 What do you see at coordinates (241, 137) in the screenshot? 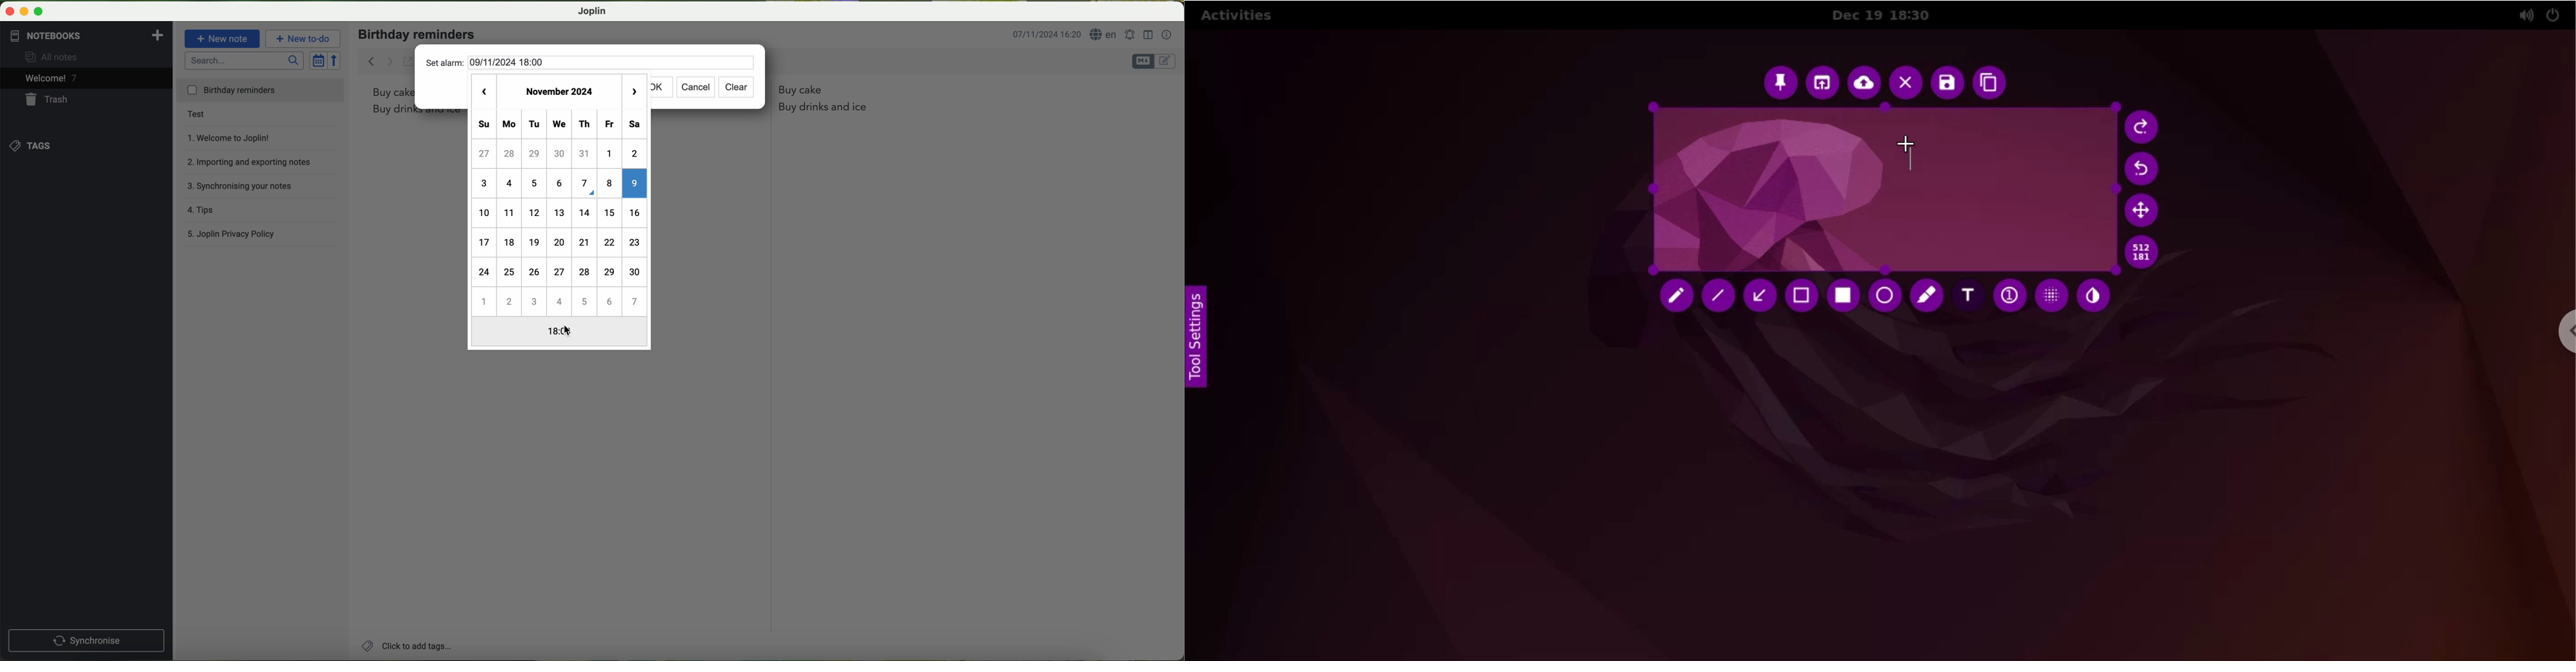
I see `welcome to Joplin` at bounding box center [241, 137].